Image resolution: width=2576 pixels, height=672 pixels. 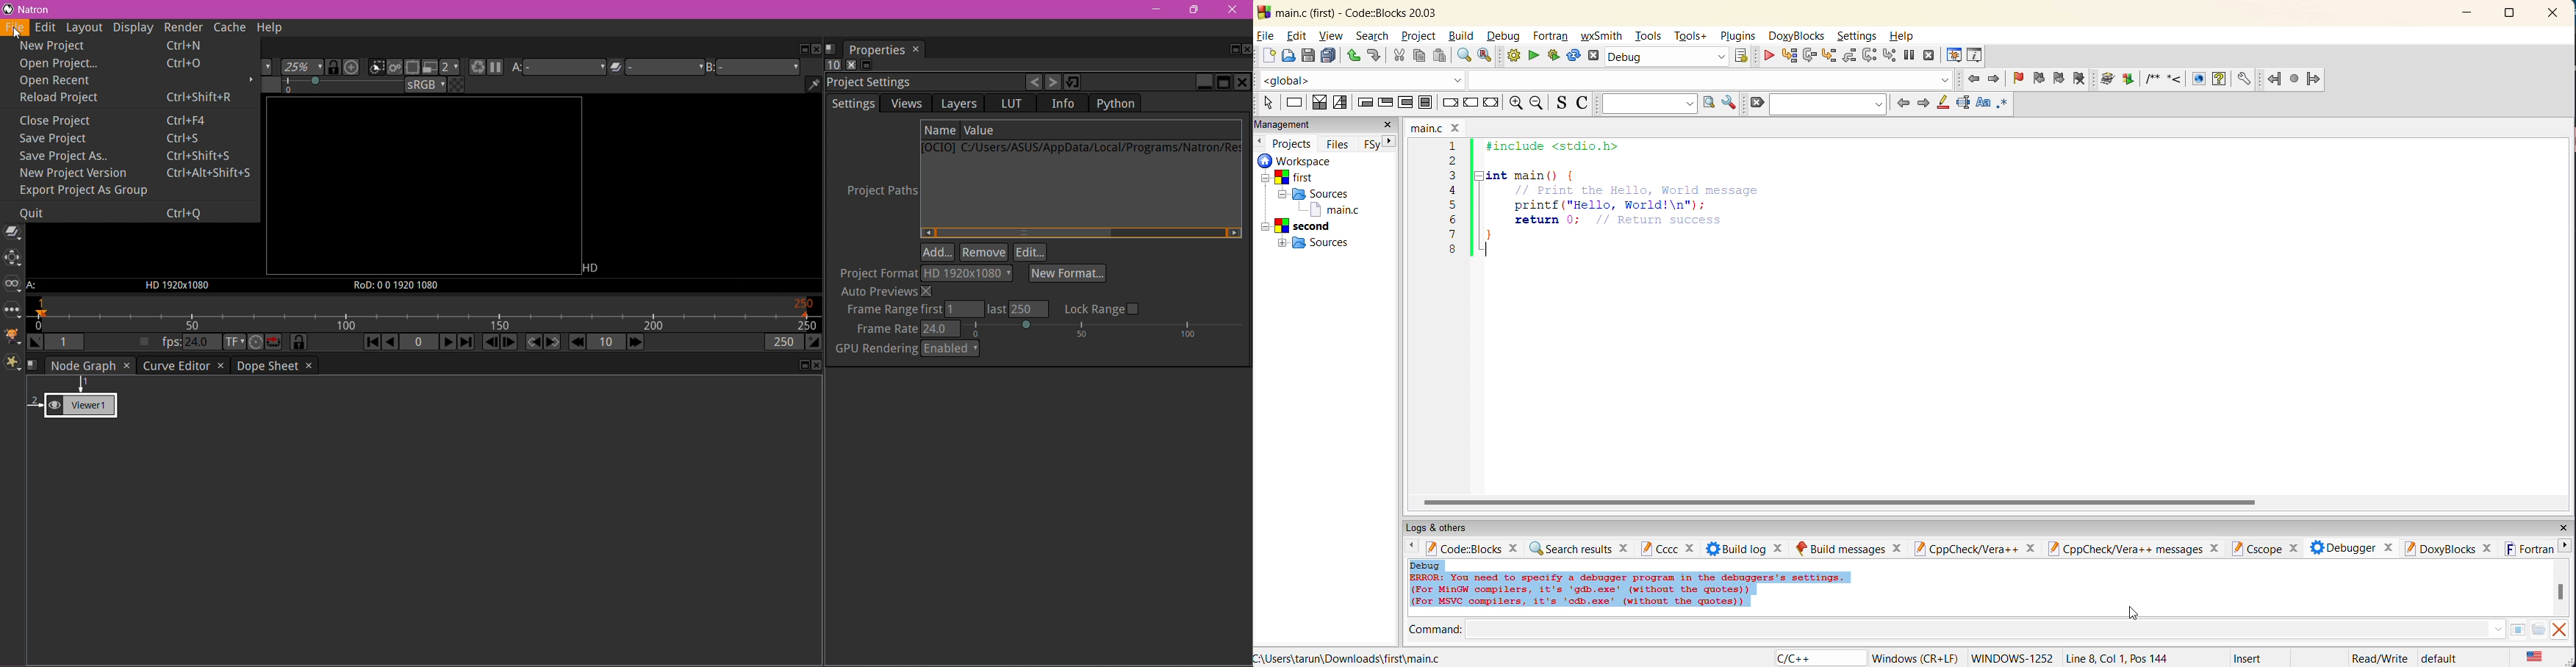 What do you see at coordinates (2039, 76) in the screenshot?
I see `previous bookmark` at bounding box center [2039, 76].